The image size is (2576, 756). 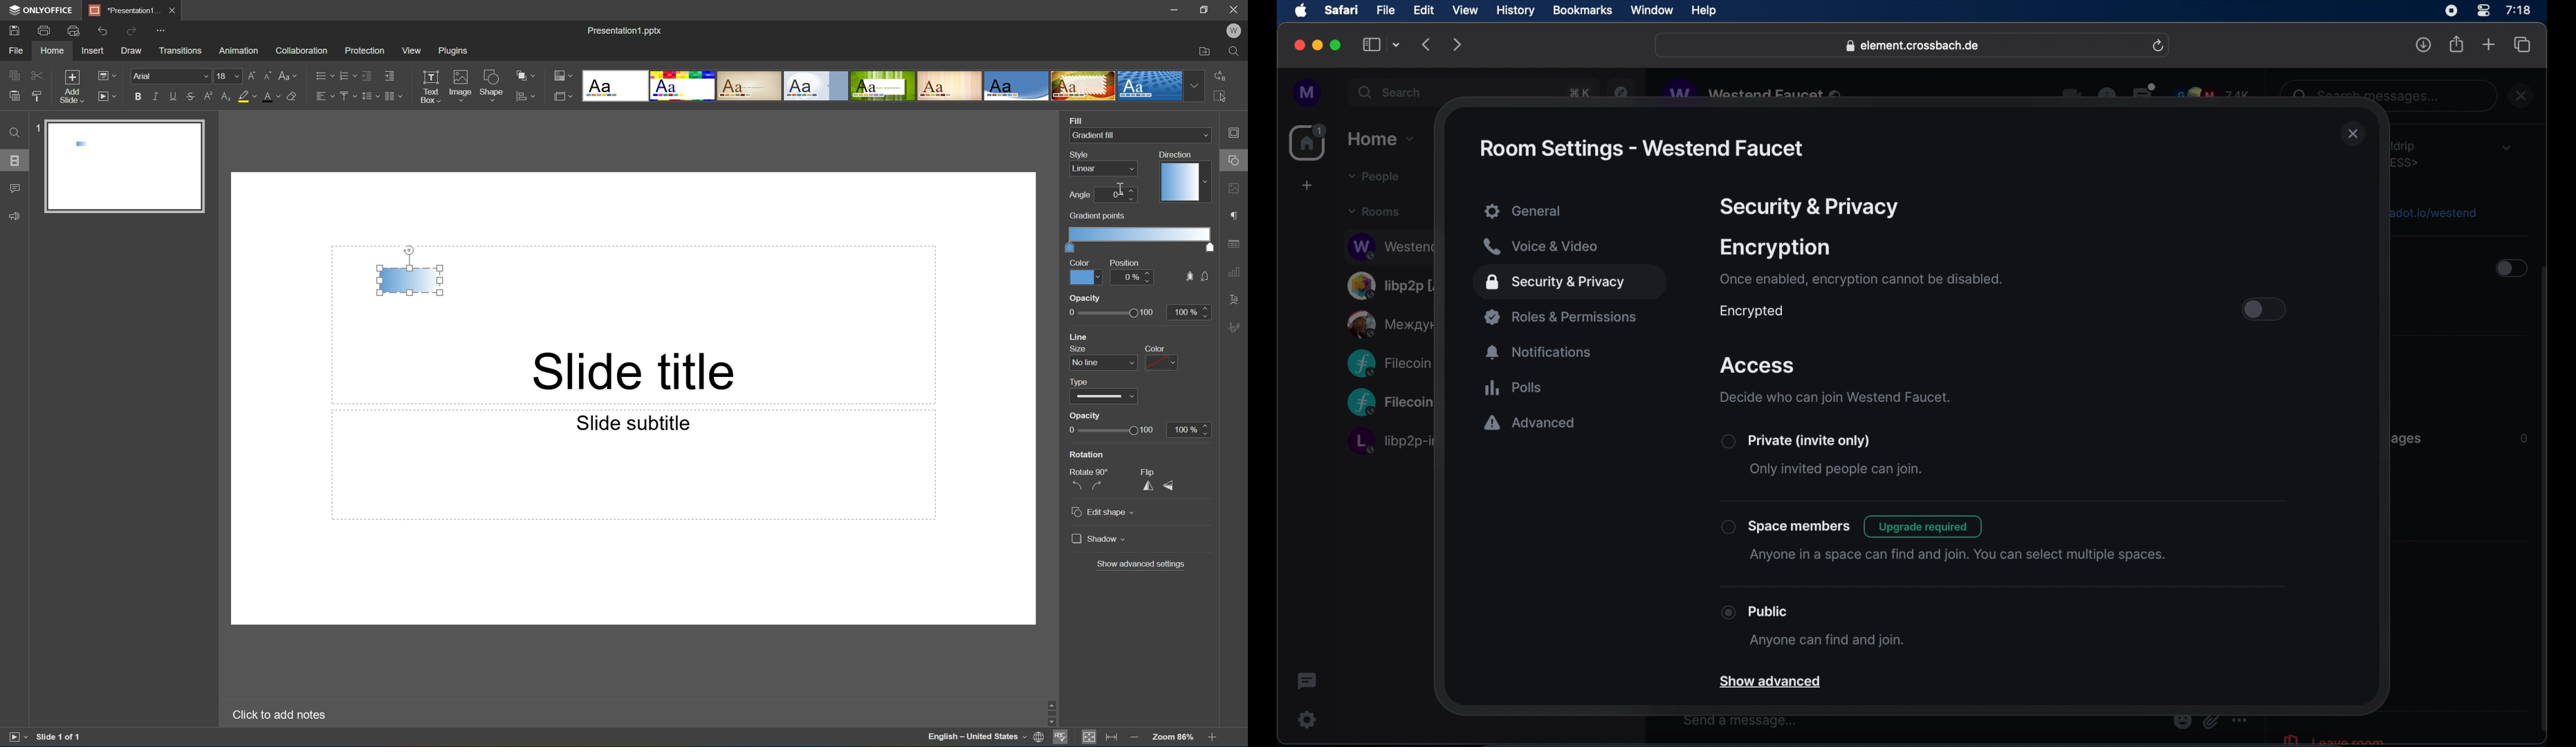 I want to click on dropdown, so click(x=2506, y=147).